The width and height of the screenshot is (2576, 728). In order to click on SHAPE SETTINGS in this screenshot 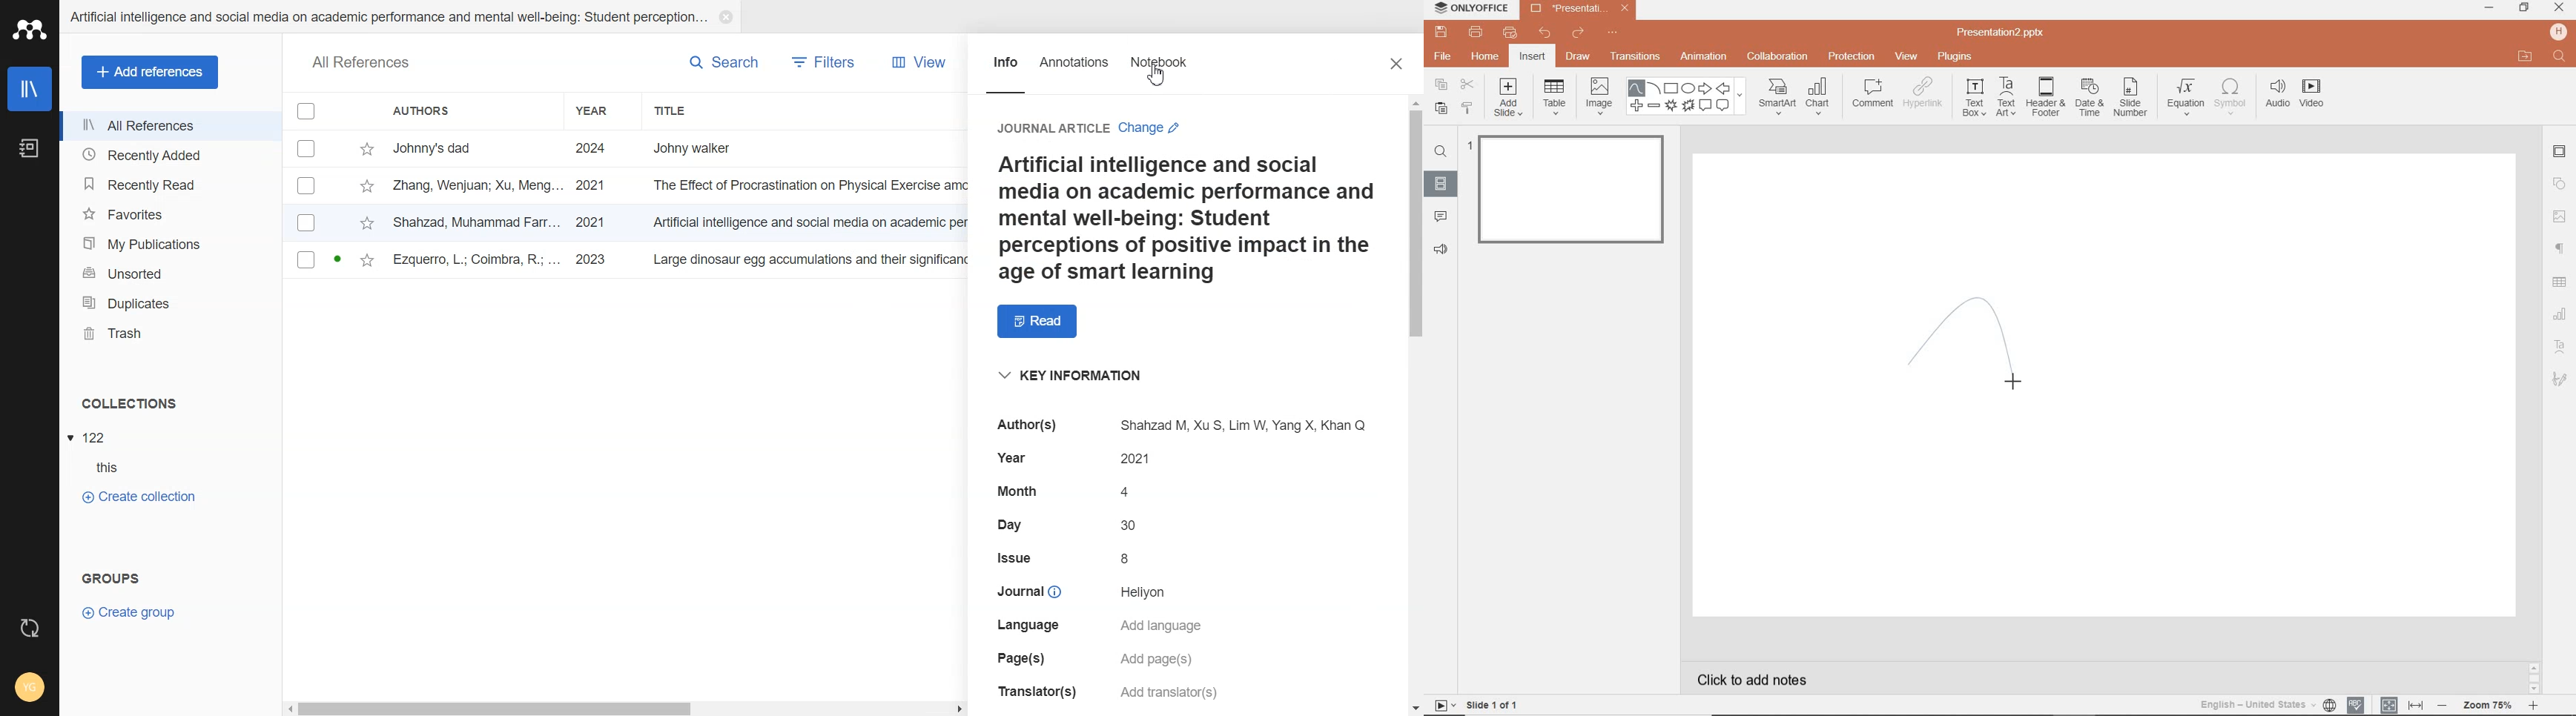, I will do `click(2561, 184)`.